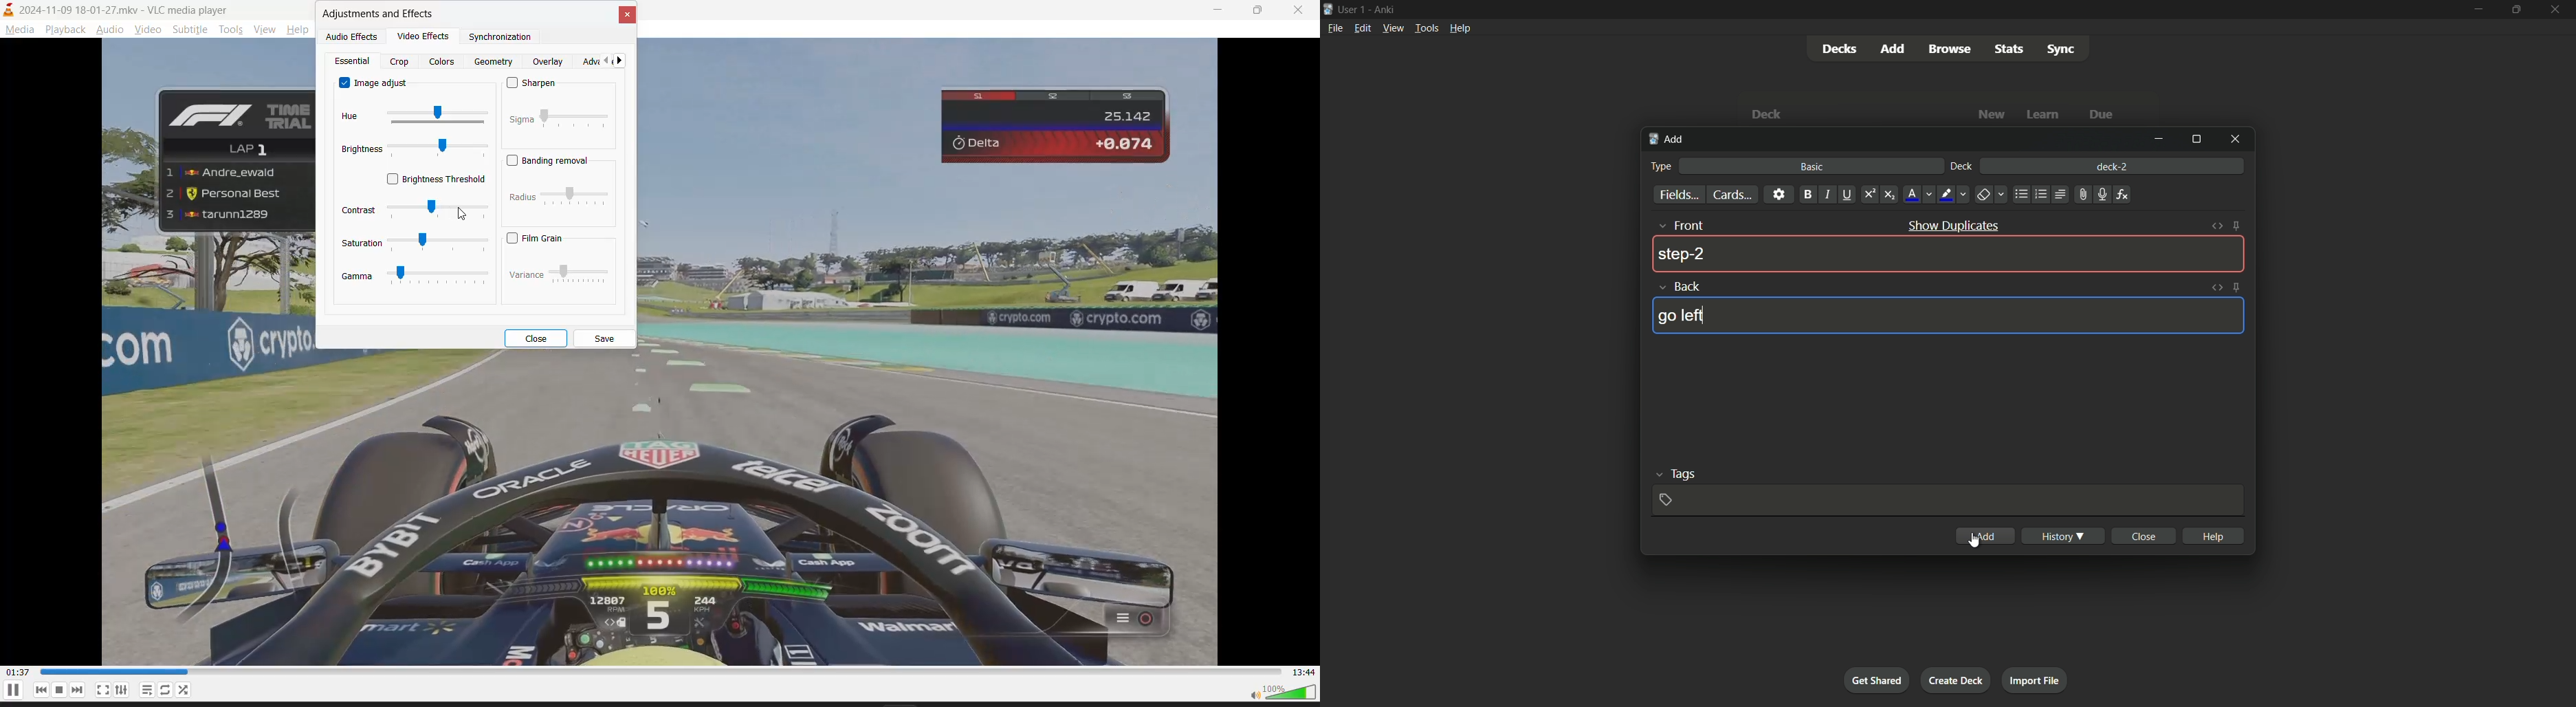 This screenshot has height=728, width=2576. Describe the element at coordinates (2233, 139) in the screenshot. I see `close window` at that location.